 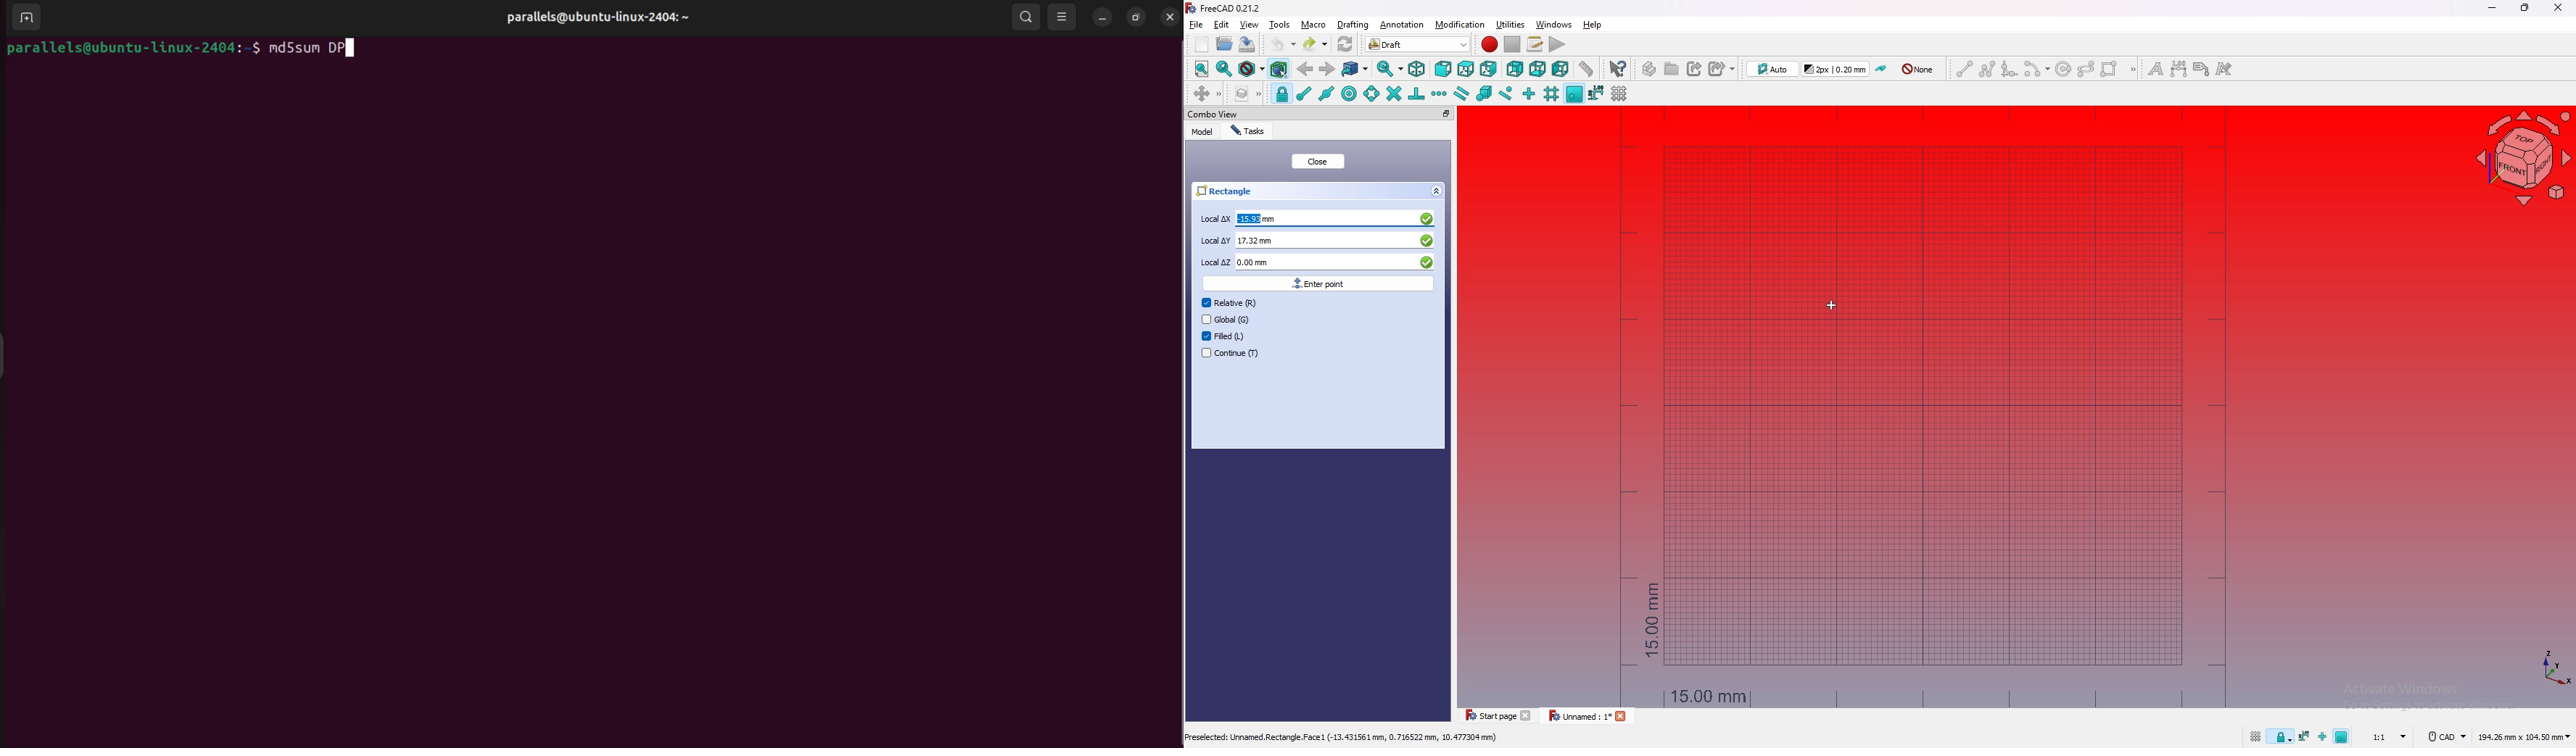 What do you see at coordinates (1249, 25) in the screenshot?
I see `view` at bounding box center [1249, 25].